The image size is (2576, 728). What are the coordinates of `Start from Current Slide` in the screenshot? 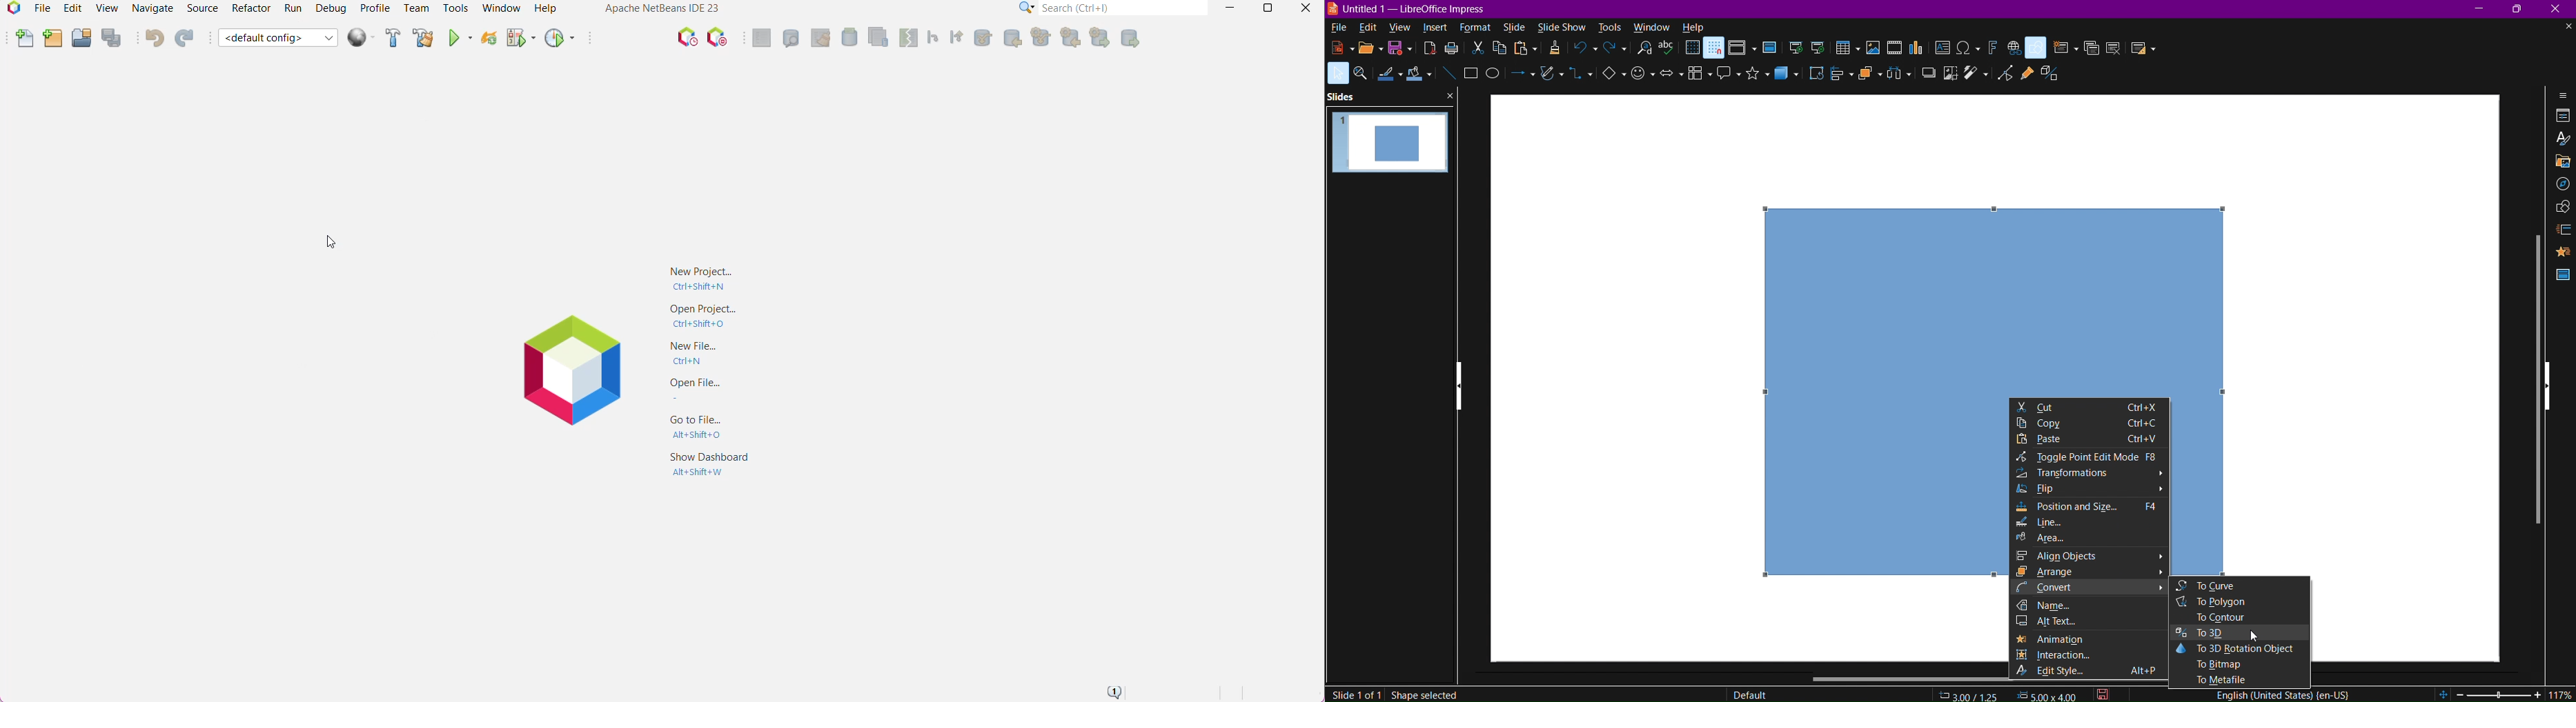 It's located at (1821, 47).